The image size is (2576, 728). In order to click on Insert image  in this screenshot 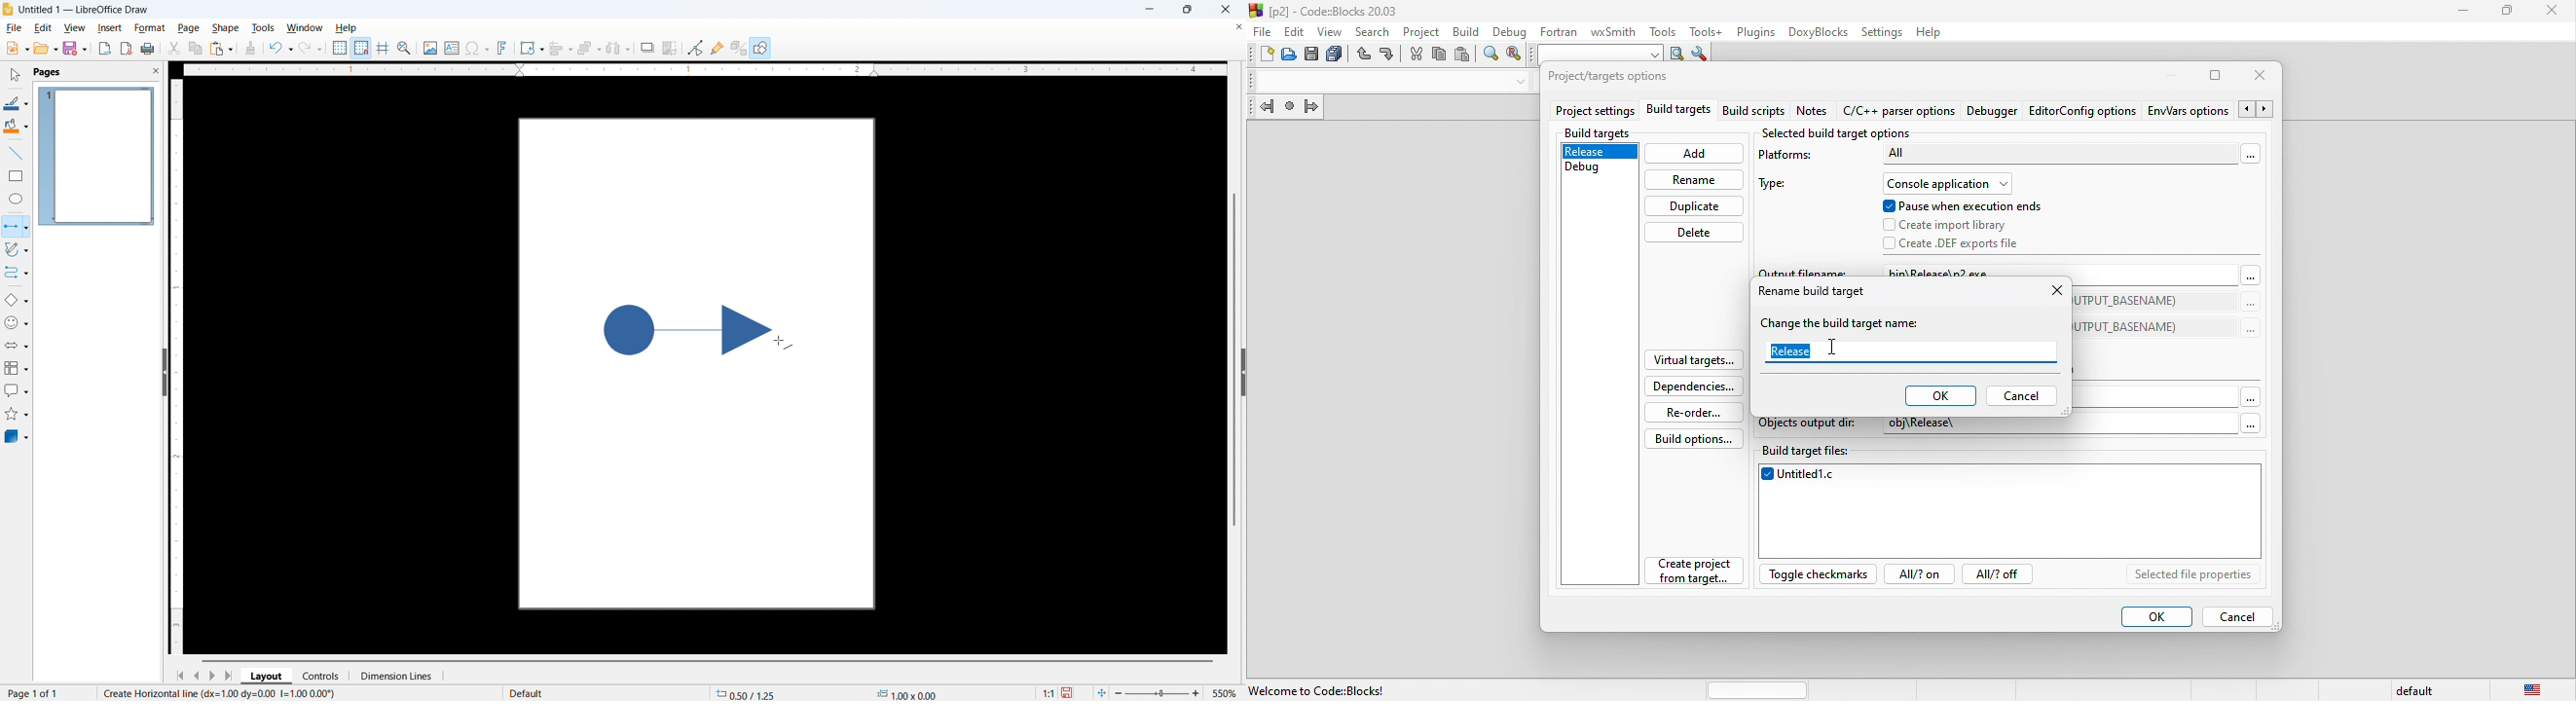, I will do `click(431, 48)`.